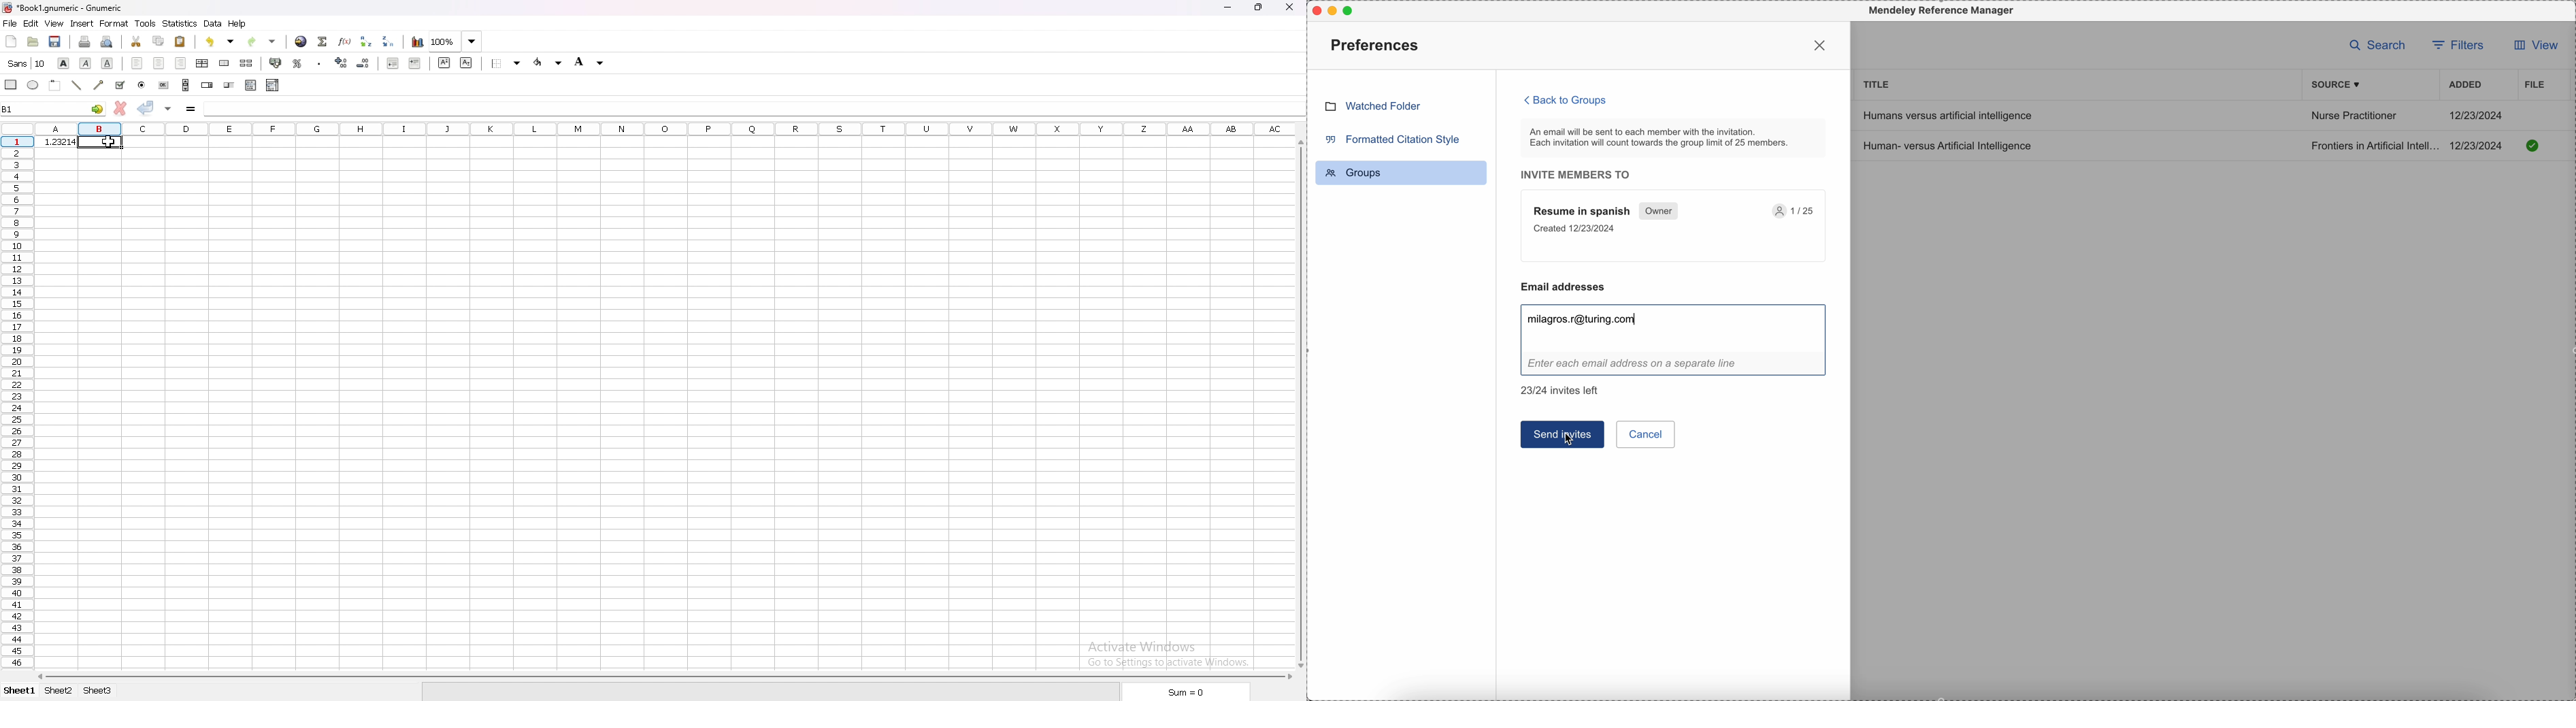 The image size is (2576, 728). What do you see at coordinates (2460, 44) in the screenshot?
I see `filters` at bounding box center [2460, 44].